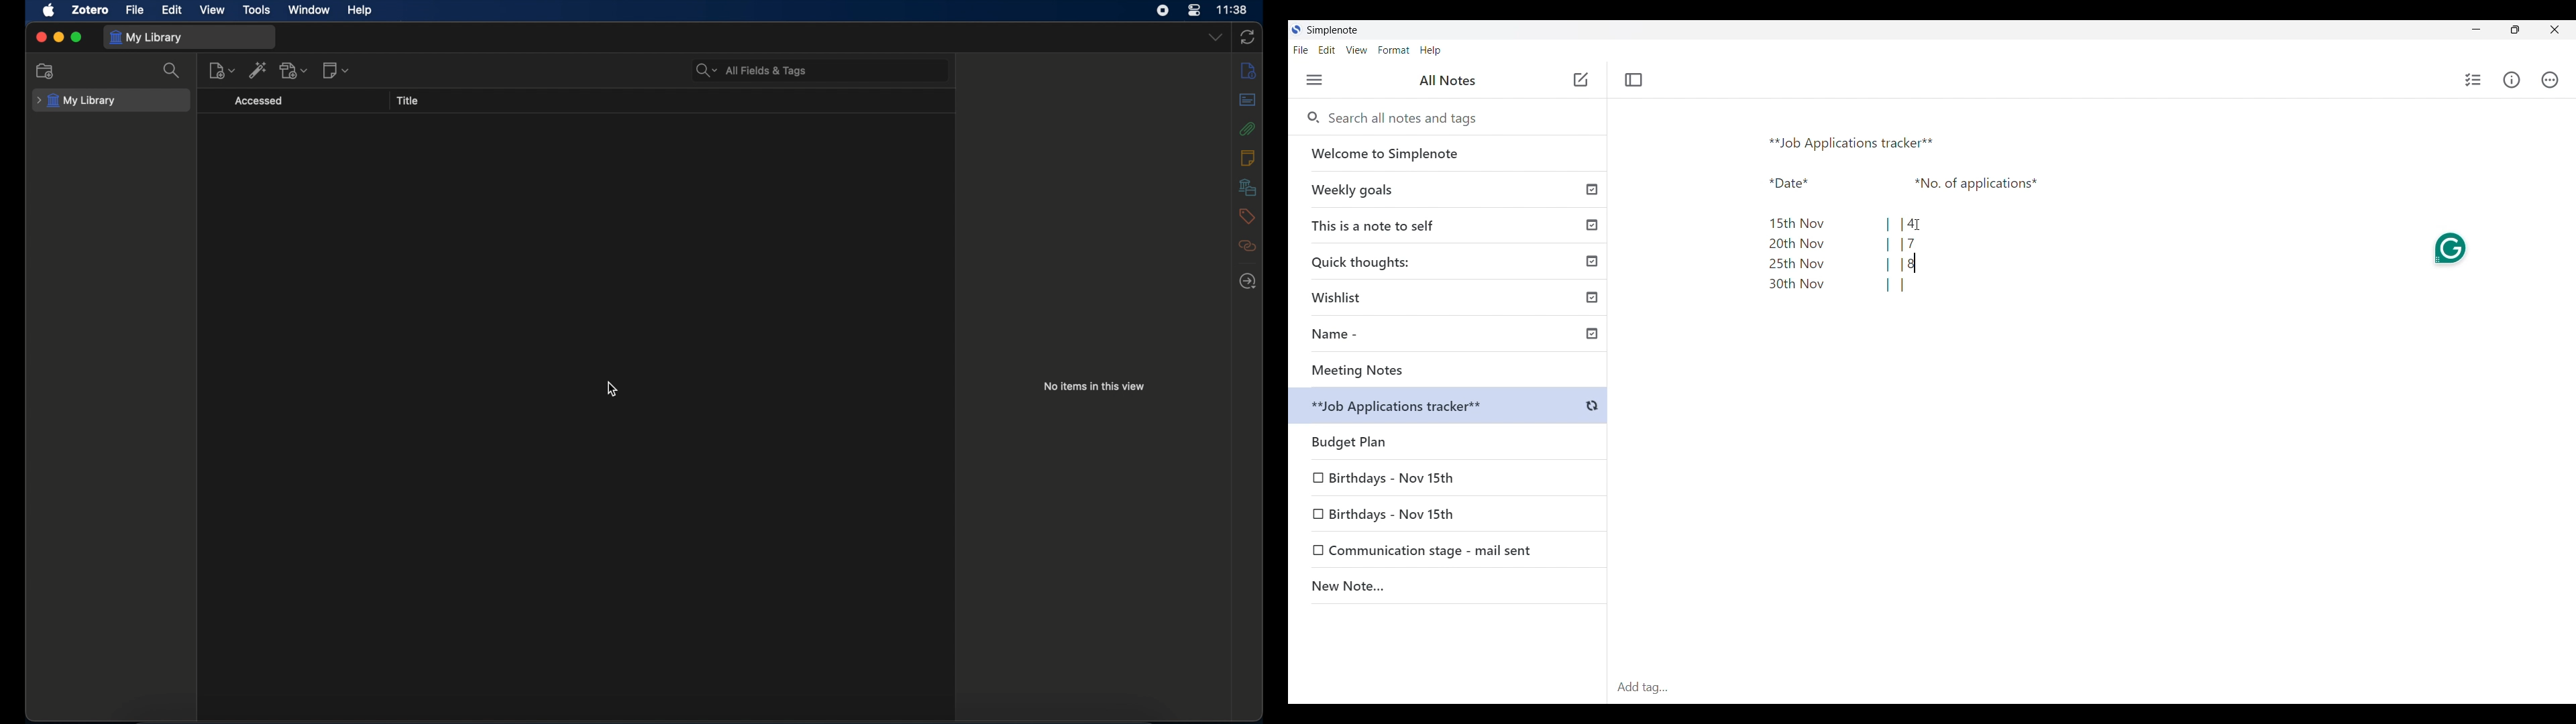 The image size is (2576, 728). Describe the element at coordinates (1248, 281) in the screenshot. I see `locate` at that location.